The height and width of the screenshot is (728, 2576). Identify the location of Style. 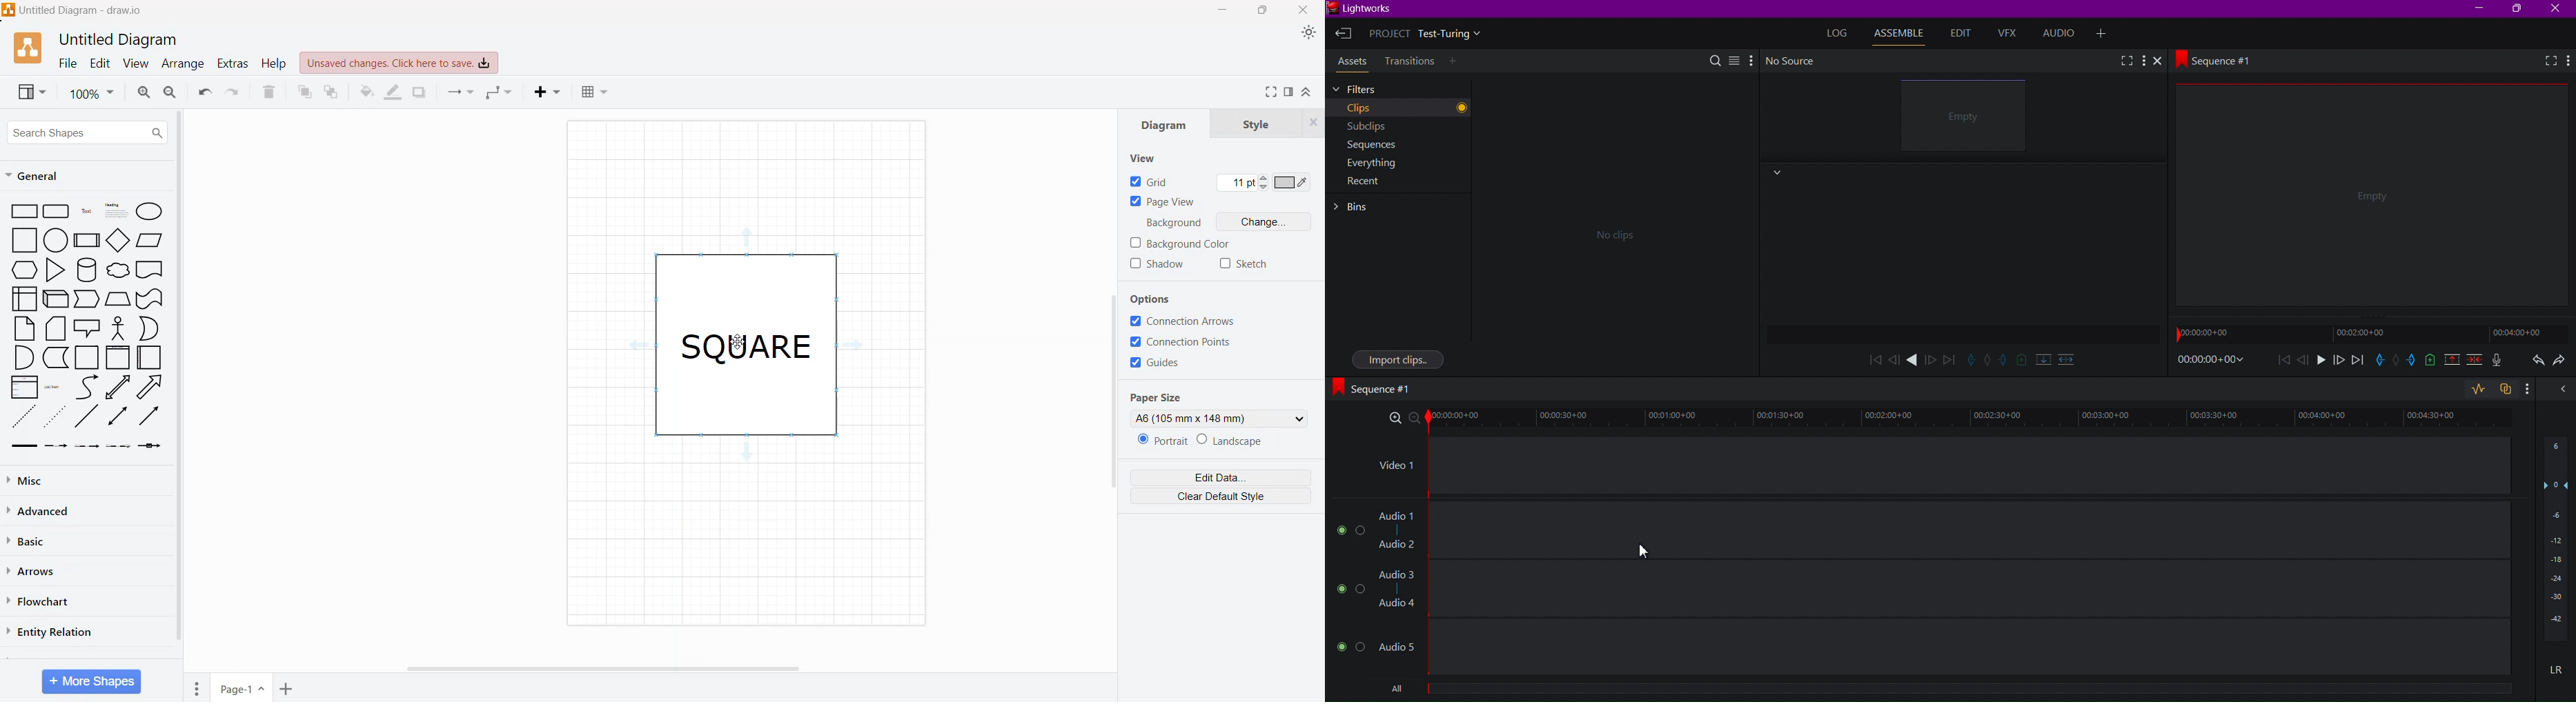
(1257, 125).